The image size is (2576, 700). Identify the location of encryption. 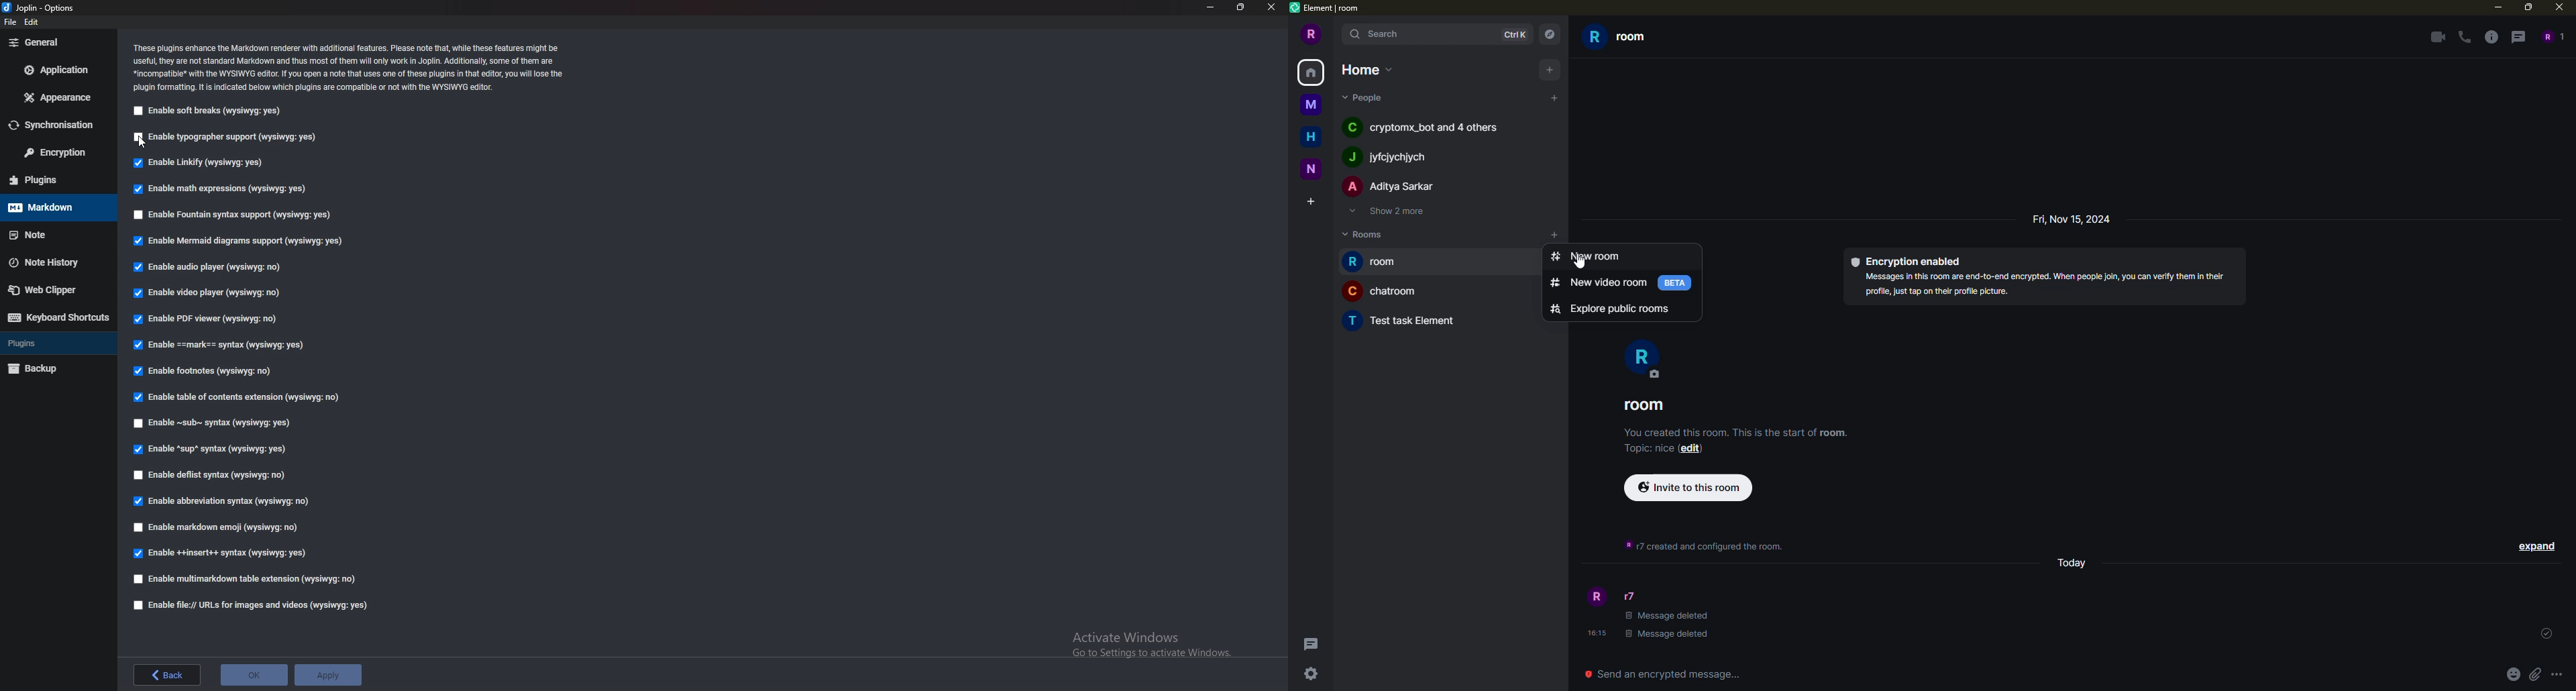
(60, 152).